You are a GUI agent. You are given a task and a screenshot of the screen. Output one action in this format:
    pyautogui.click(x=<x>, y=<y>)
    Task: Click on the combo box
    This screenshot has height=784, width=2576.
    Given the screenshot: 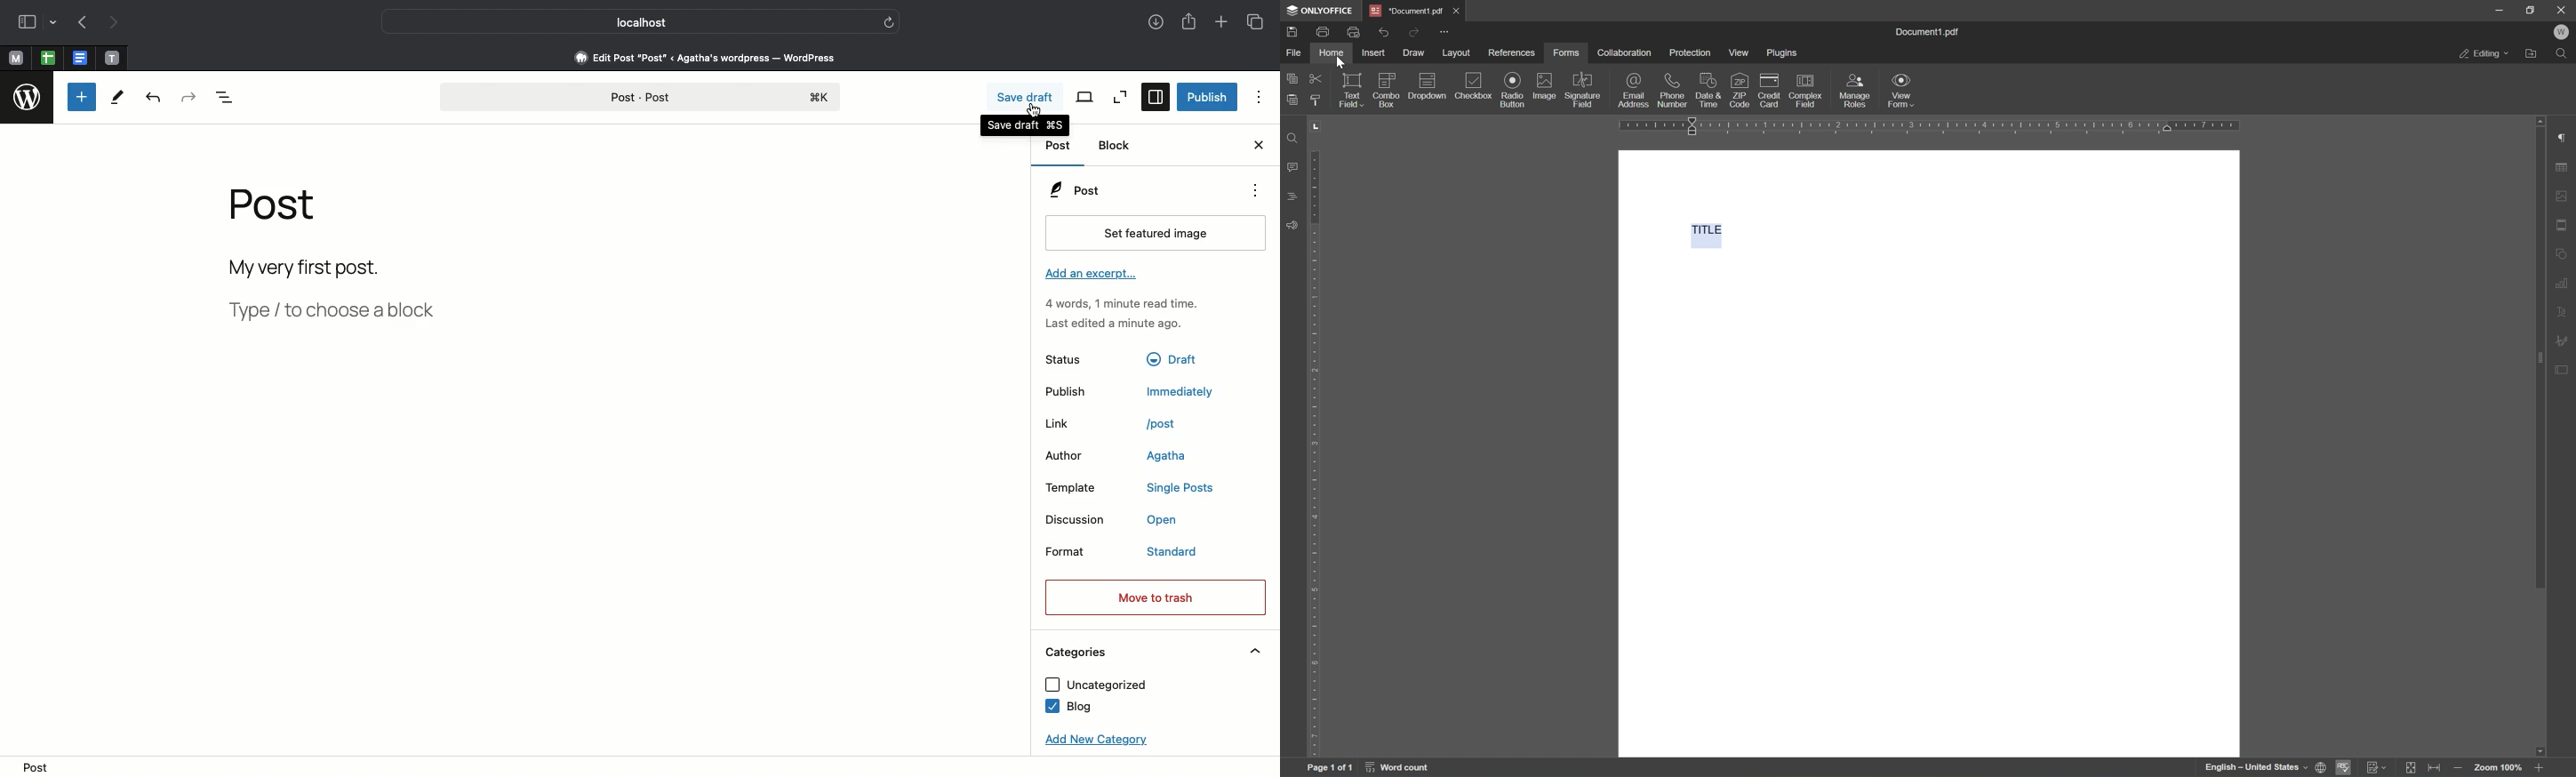 What is the action you would take?
    pyautogui.click(x=1388, y=88)
    